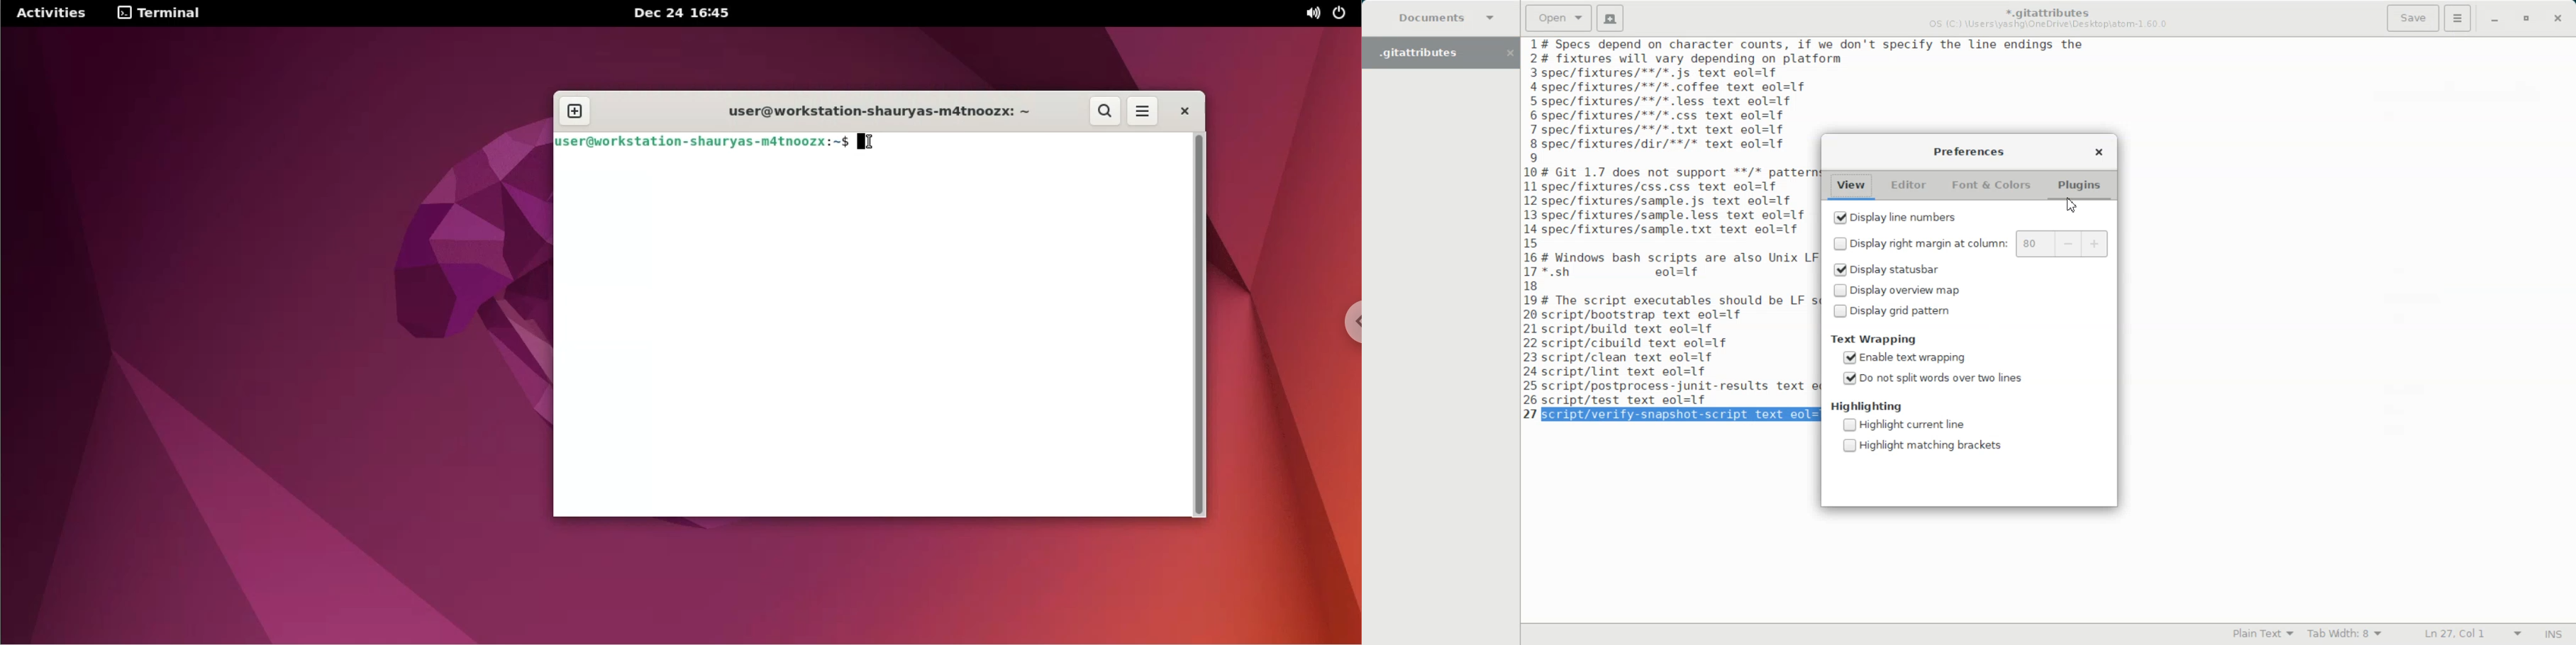 This screenshot has width=2576, height=672. What do you see at coordinates (1678, 221) in the screenshot?
I see `# Specs depend on character counts, if we don't specify the line endings the
 # fixtures will vary depending on platform
 spec/fixtures/**/*.js text eol=1f
-spec/fixtures/**/*.coffee text eol=1f
 spec/fixtures/**/*.less text eol=1f
 spec/fixtures/**/*.css text eol=1f
'spec/fixtures/**/*. txt text eol=1f
 spec/fixtures/dir/**/* text eol=1f

| # Git 1.7 does not support **/* patterns
spec/fixtures/css.css text eol=1f
 spec/fixtures/sample.js text eol=1f
 spec/fixtures/sample.less text eol=1f
-spec/fixtures/sample.txt text eol=1f

;

 # Windows bash scripts are also Unix LF endings
'*.sh eol=1f

 # The script executables should be LF so they can be edited on Windows
 script/bootstrap text eol=1f

script/build text eol=1f

script/cibuild text eol=1f

 script/clean text eol=1f

script/lint text eol=1f
 script/postprocess-junit-results text eol=1f
 script/test text eol=1f` at bounding box center [1678, 221].